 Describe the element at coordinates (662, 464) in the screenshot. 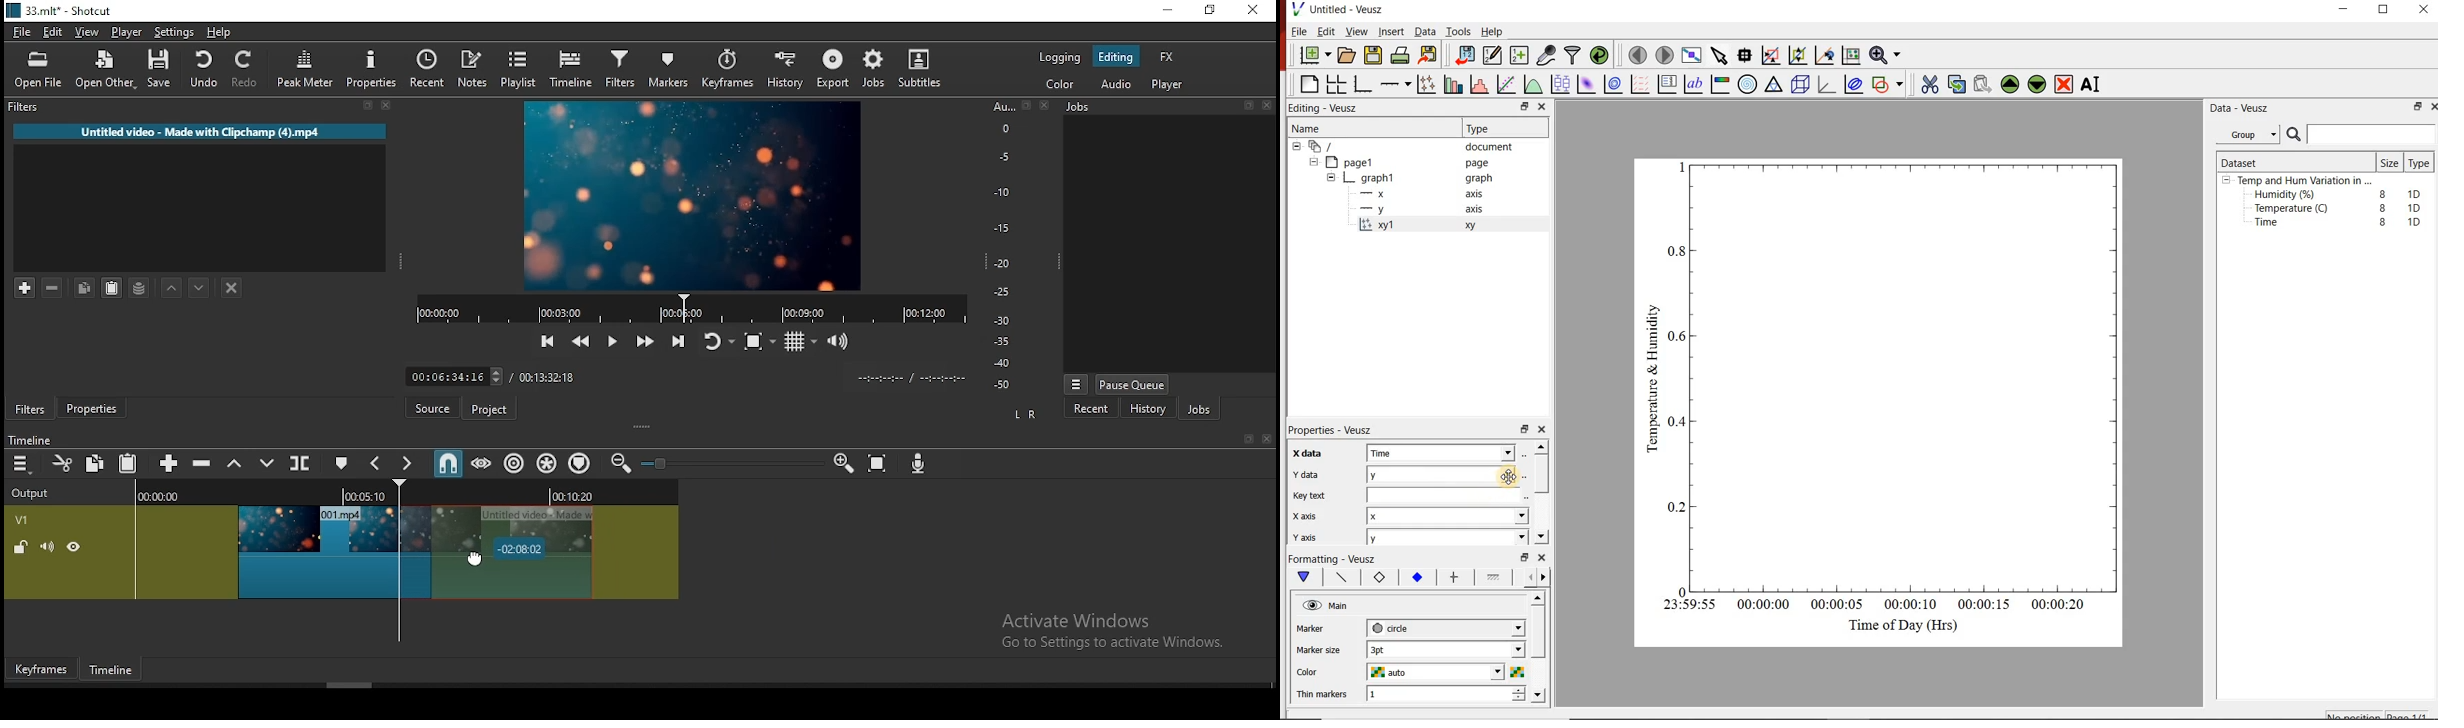

I see `` at that location.